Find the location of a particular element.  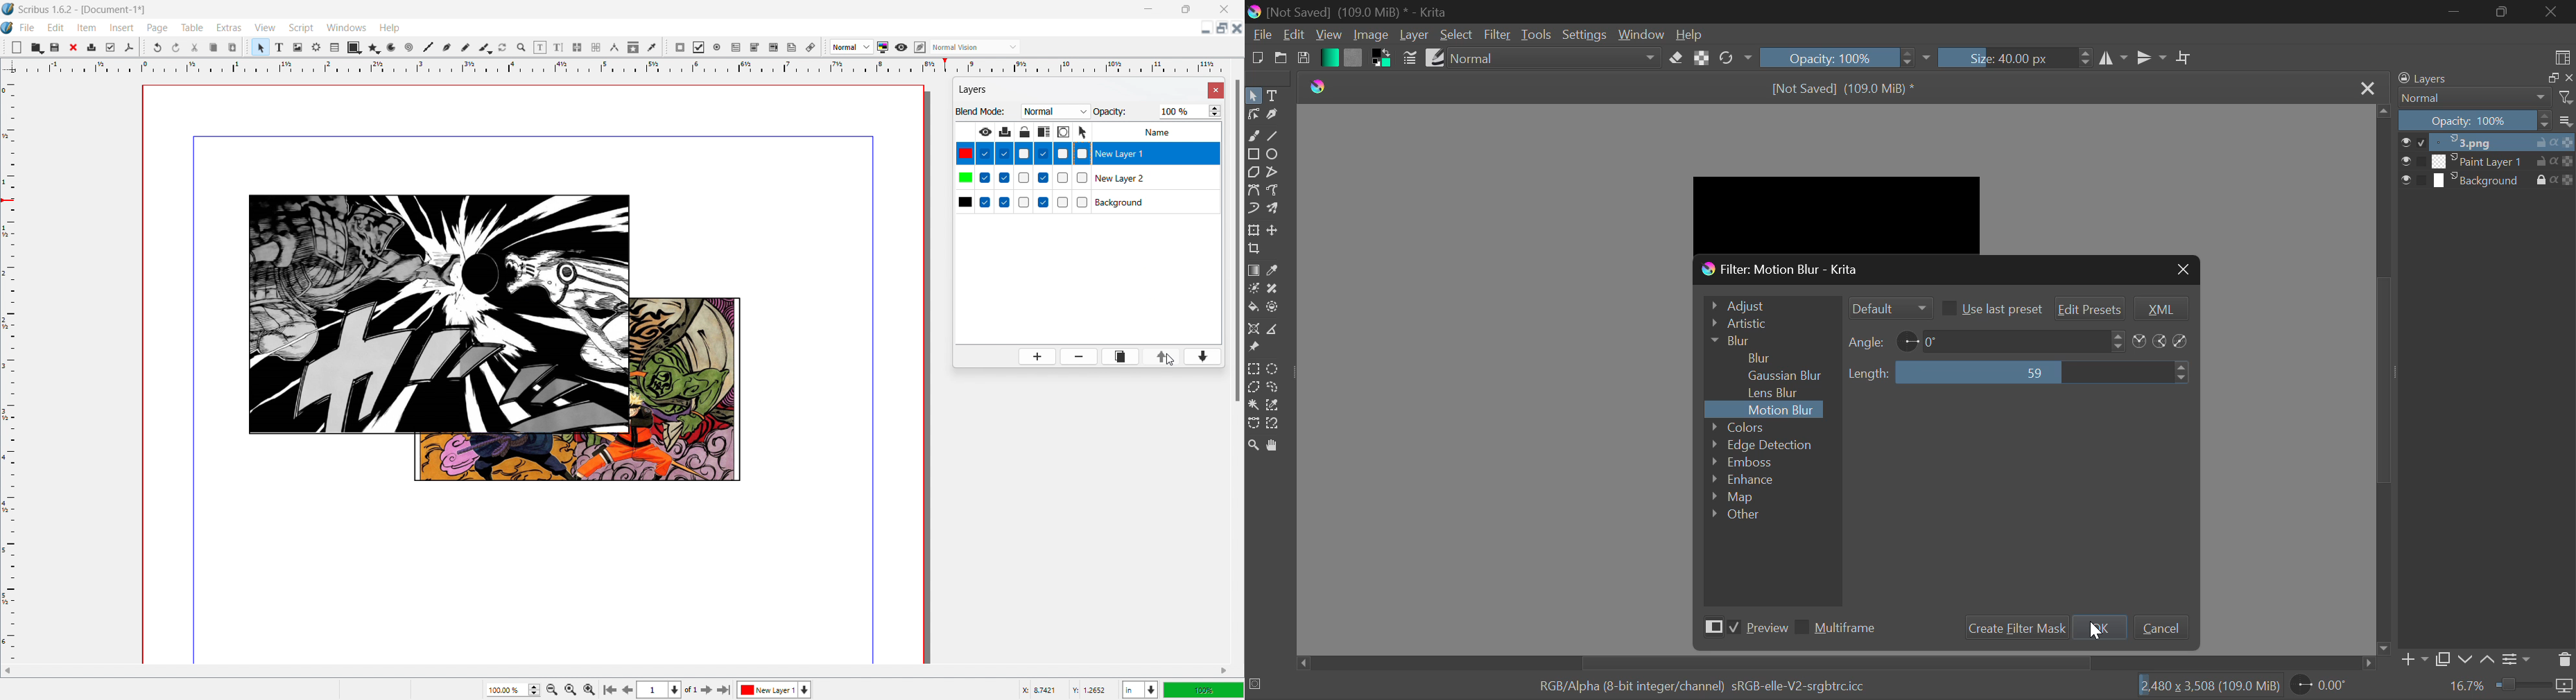

Blur is located at coordinates (1761, 356).